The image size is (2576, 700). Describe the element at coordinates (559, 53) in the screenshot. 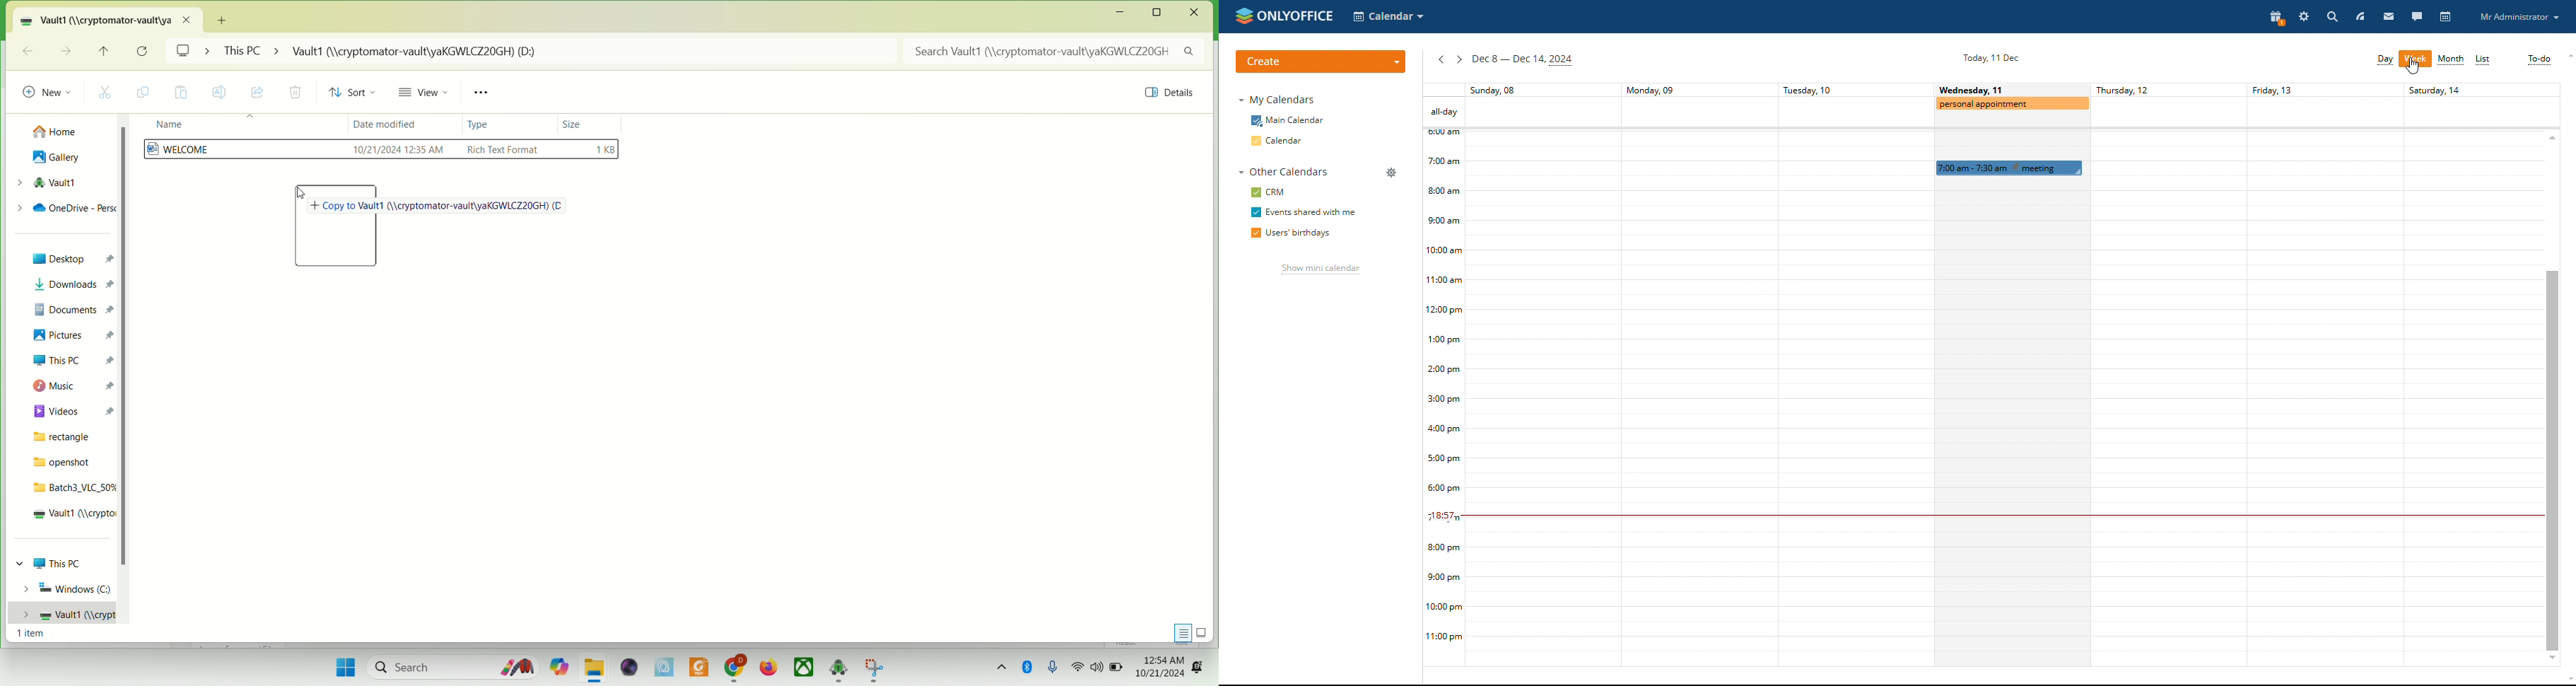

I see `This PC > Vault1 (//cryptomator-vault/yaKGWLCZ20GH) (D:)` at that location.